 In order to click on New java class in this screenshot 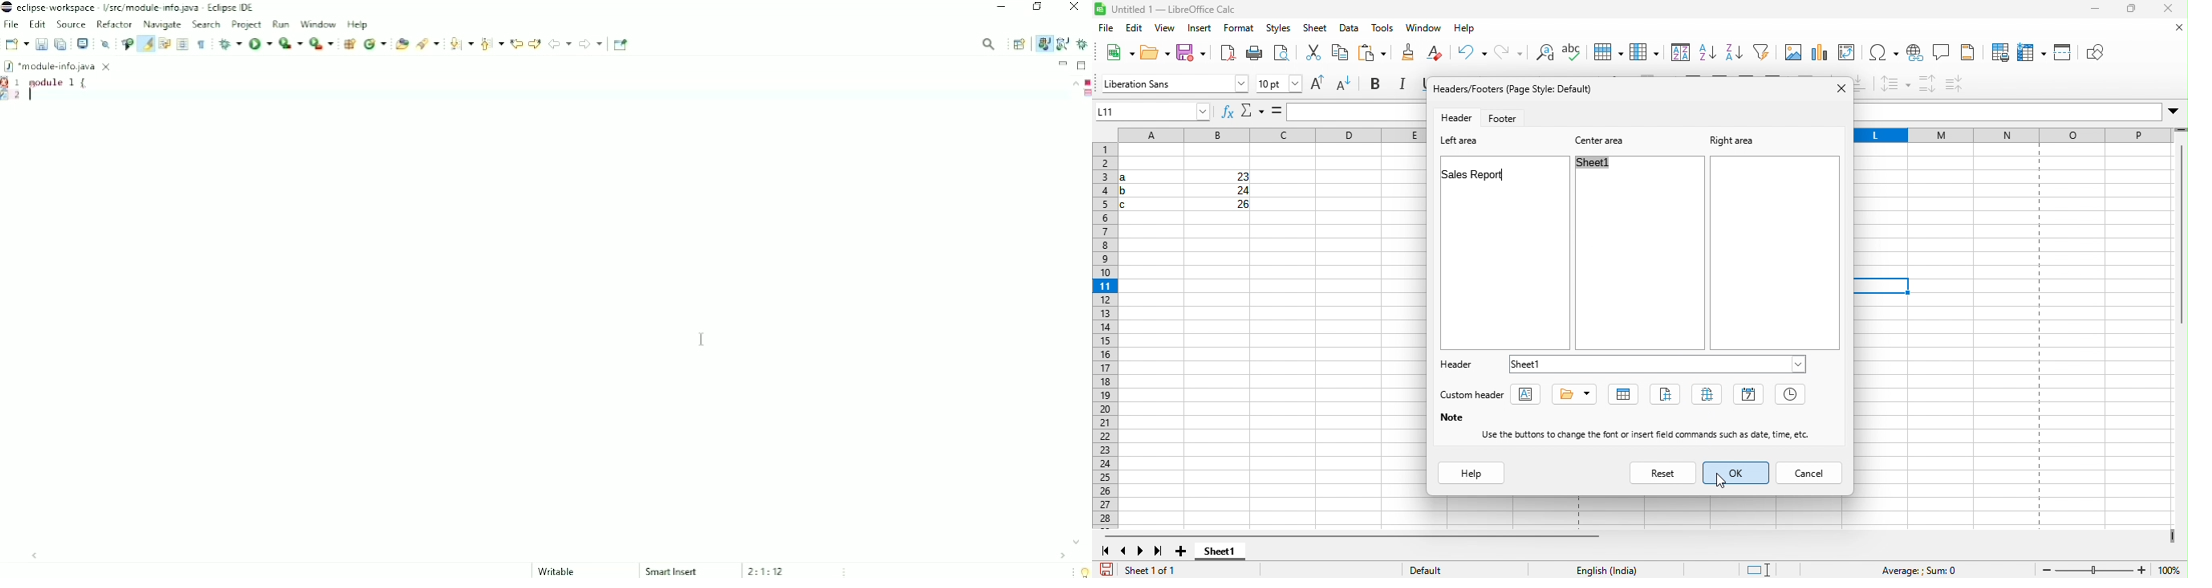, I will do `click(375, 45)`.